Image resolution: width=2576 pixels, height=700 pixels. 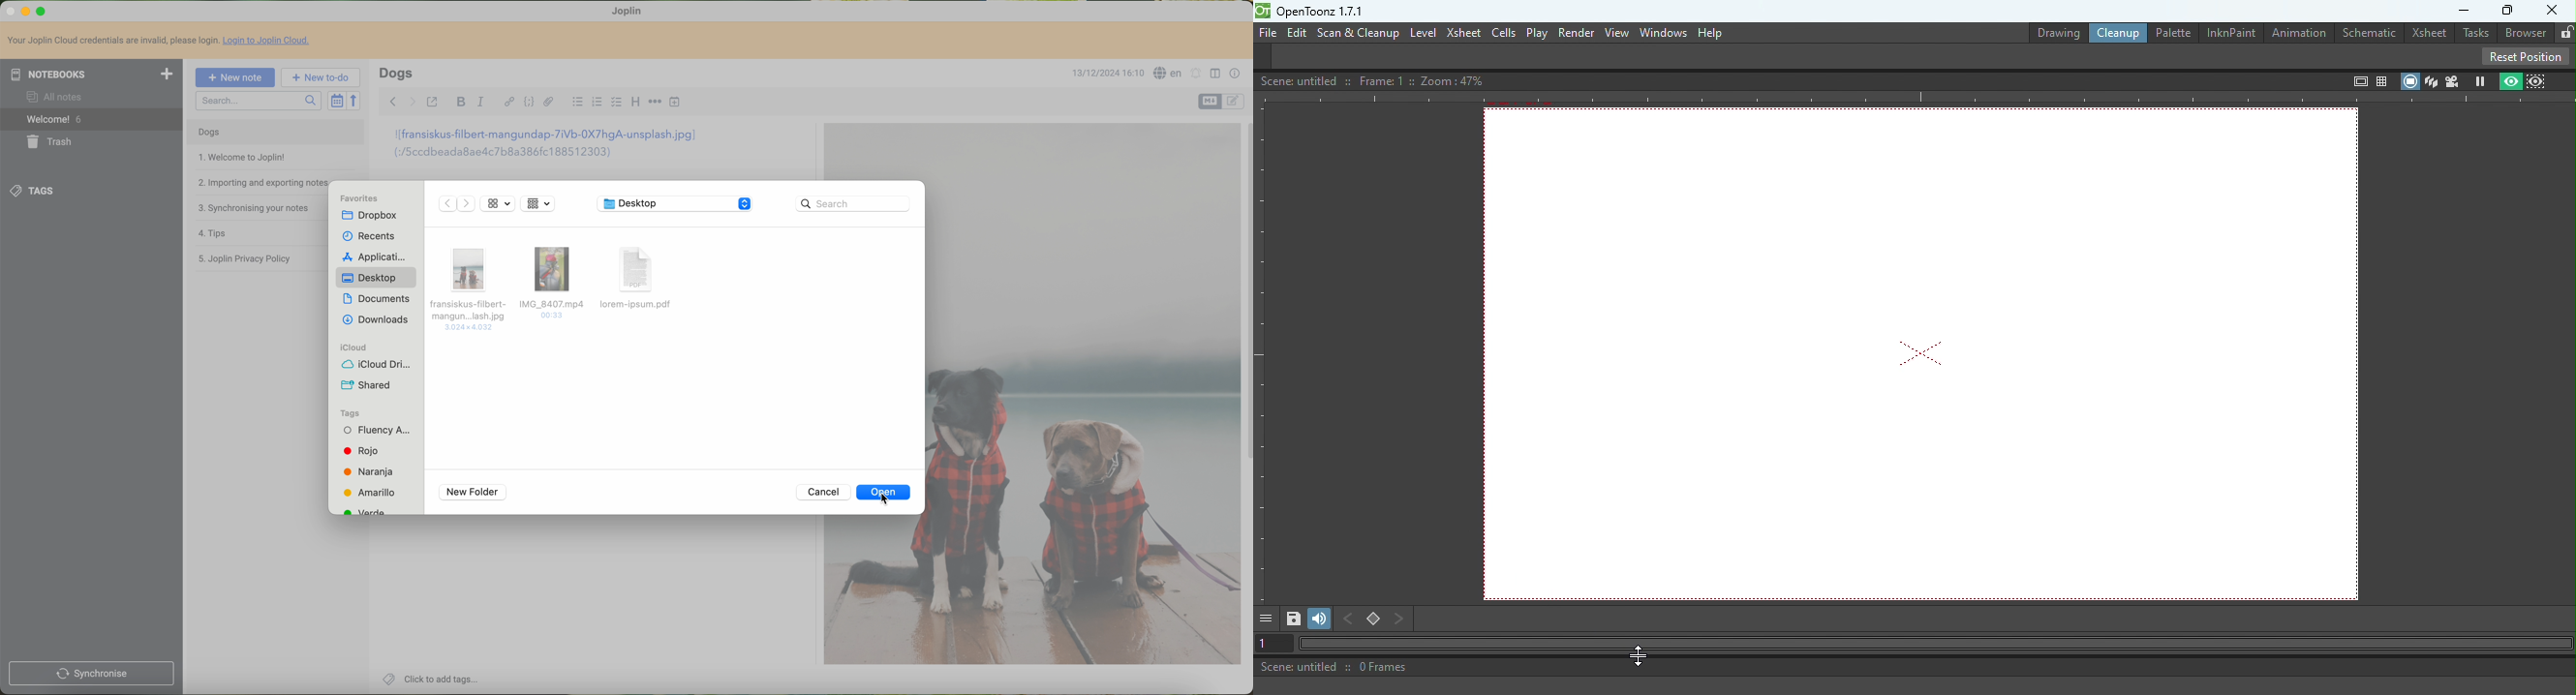 What do you see at coordinates (8, 10) in the screenshot?
I see `close Joplin` at bounding box center [8, 10].